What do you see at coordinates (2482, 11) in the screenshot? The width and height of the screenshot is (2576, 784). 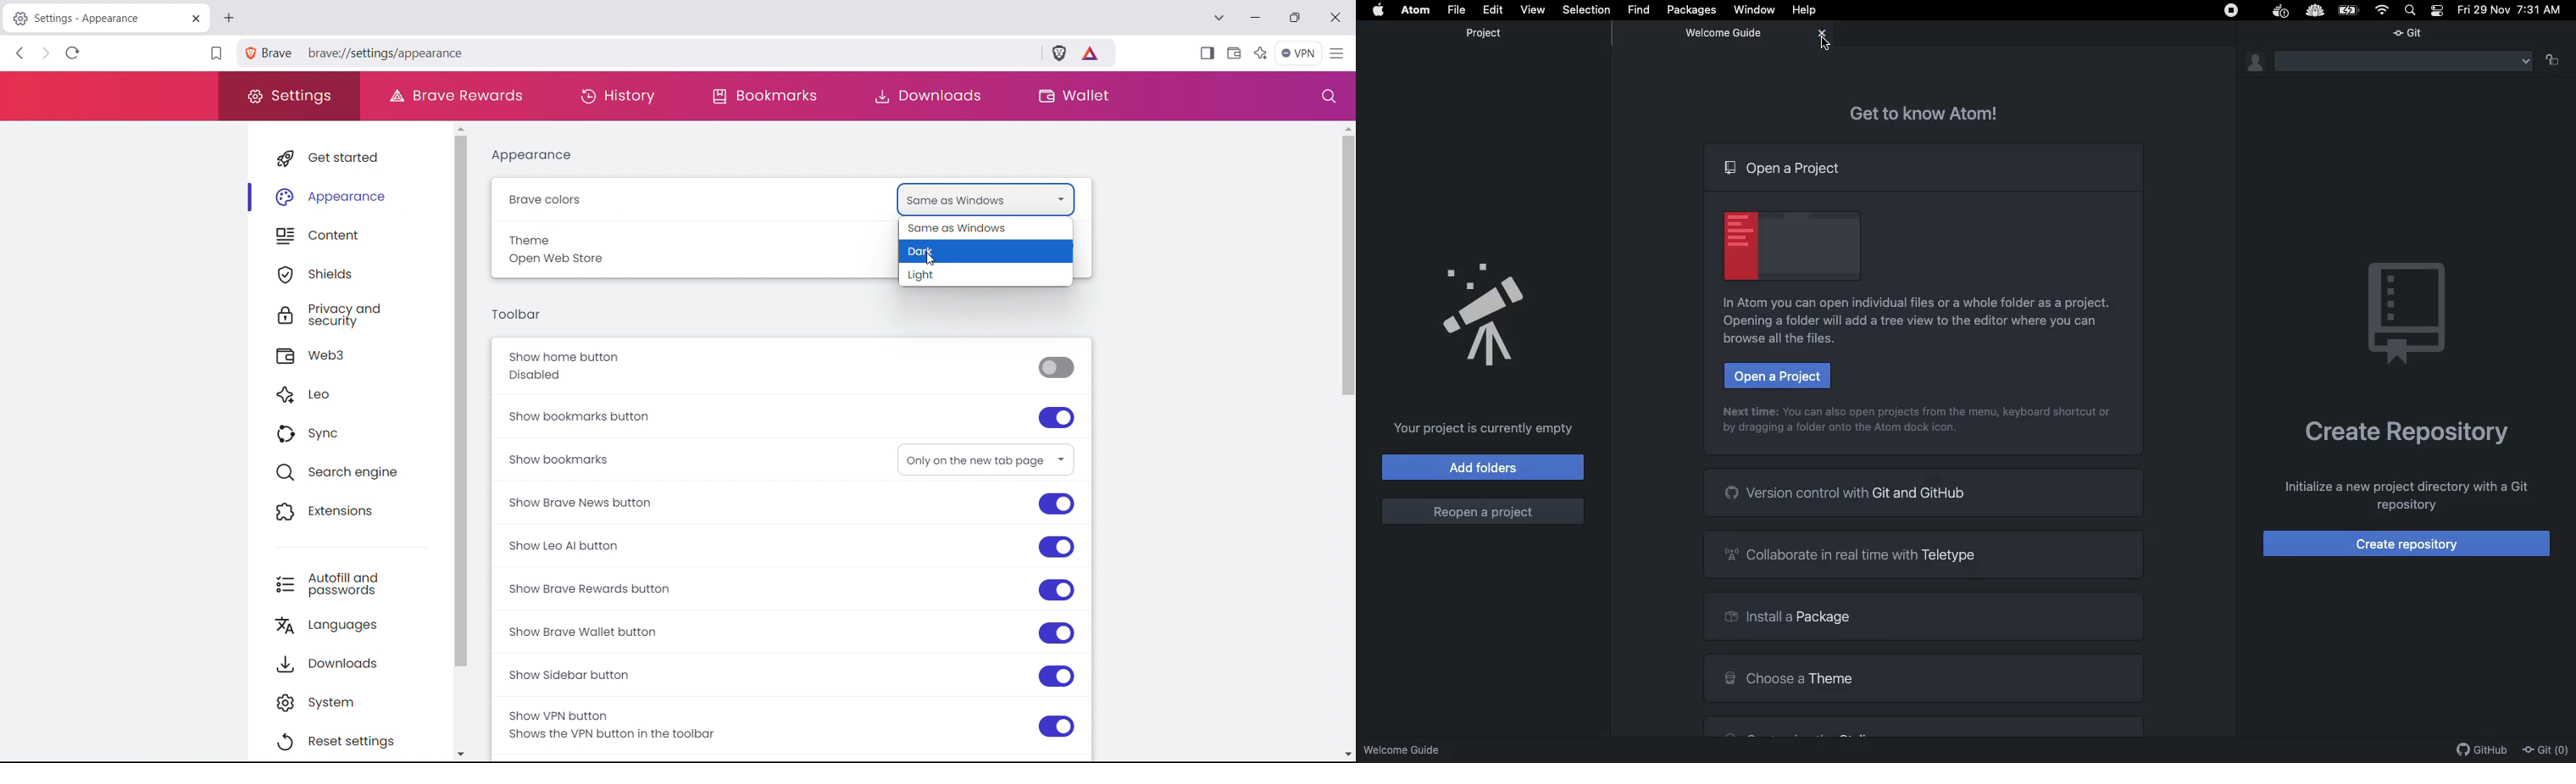 I see `Fro 29 Nov` at bounding box center [2482, 11].